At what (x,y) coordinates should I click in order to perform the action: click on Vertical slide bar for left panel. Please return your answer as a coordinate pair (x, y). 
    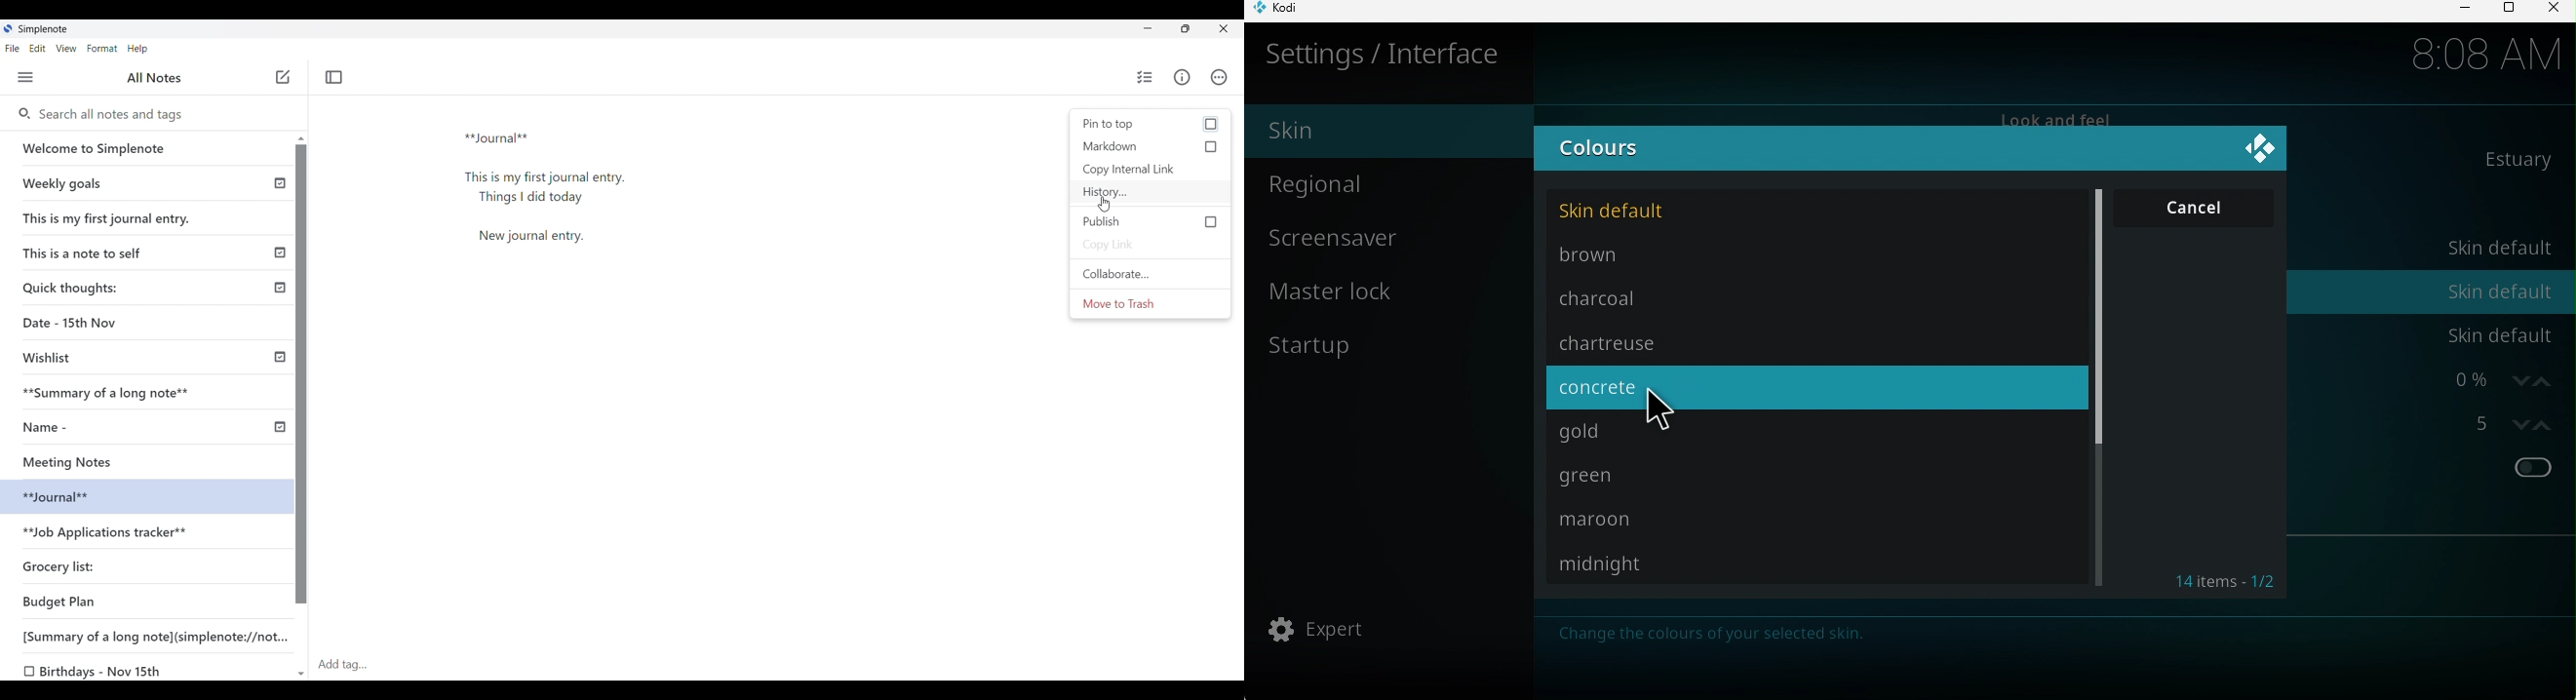
    Looking at the image, I should click on (301, 375).